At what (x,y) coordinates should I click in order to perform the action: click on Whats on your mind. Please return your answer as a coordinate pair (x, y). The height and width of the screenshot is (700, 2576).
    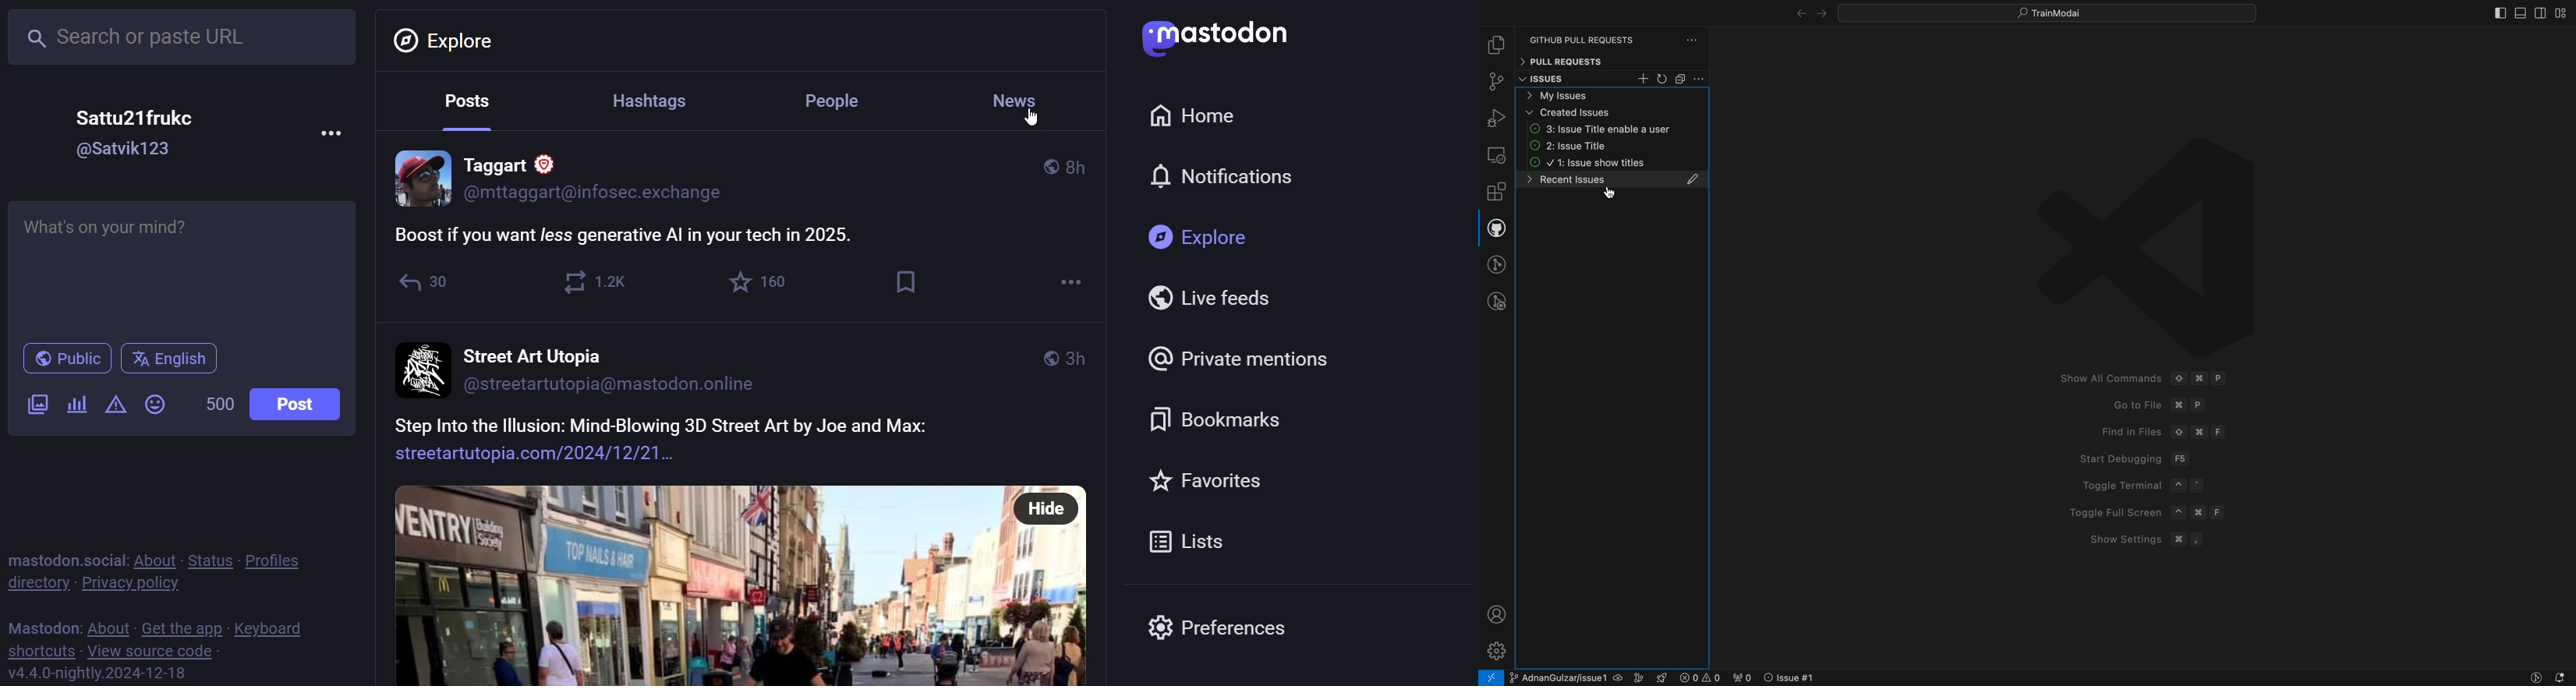
    Looking at the image, I should click on (186, 266).